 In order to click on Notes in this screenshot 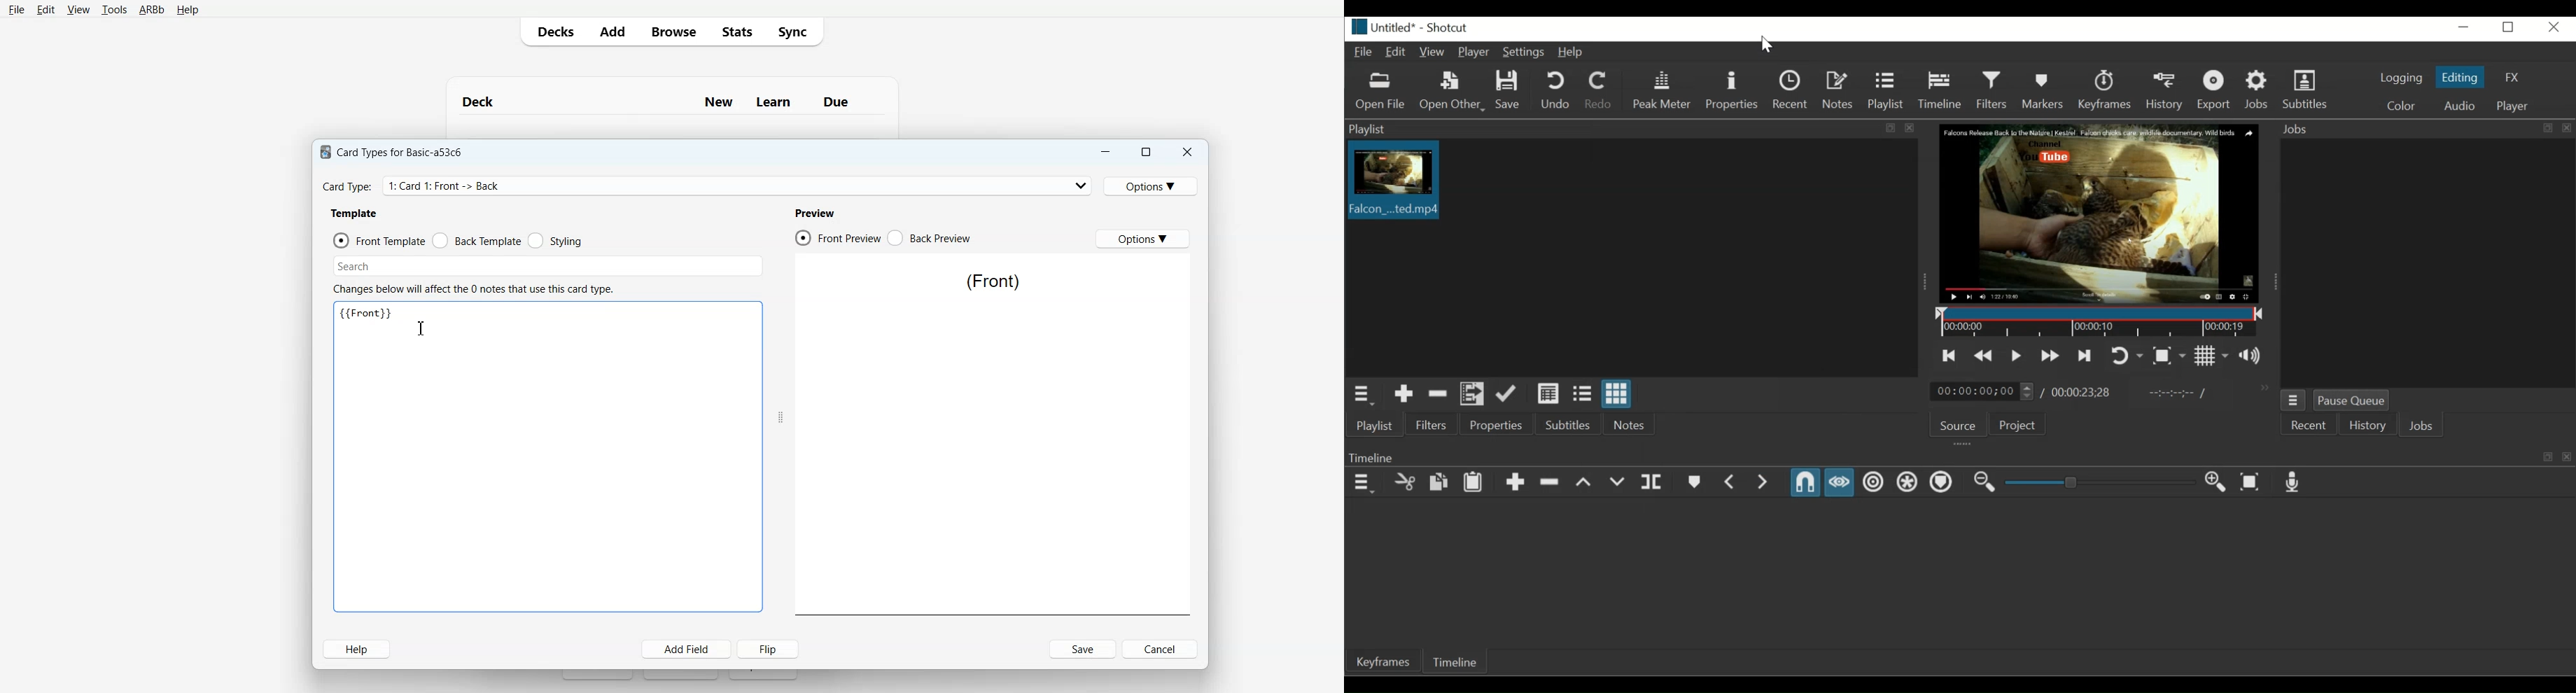, I will do `click(1632, 424)`.